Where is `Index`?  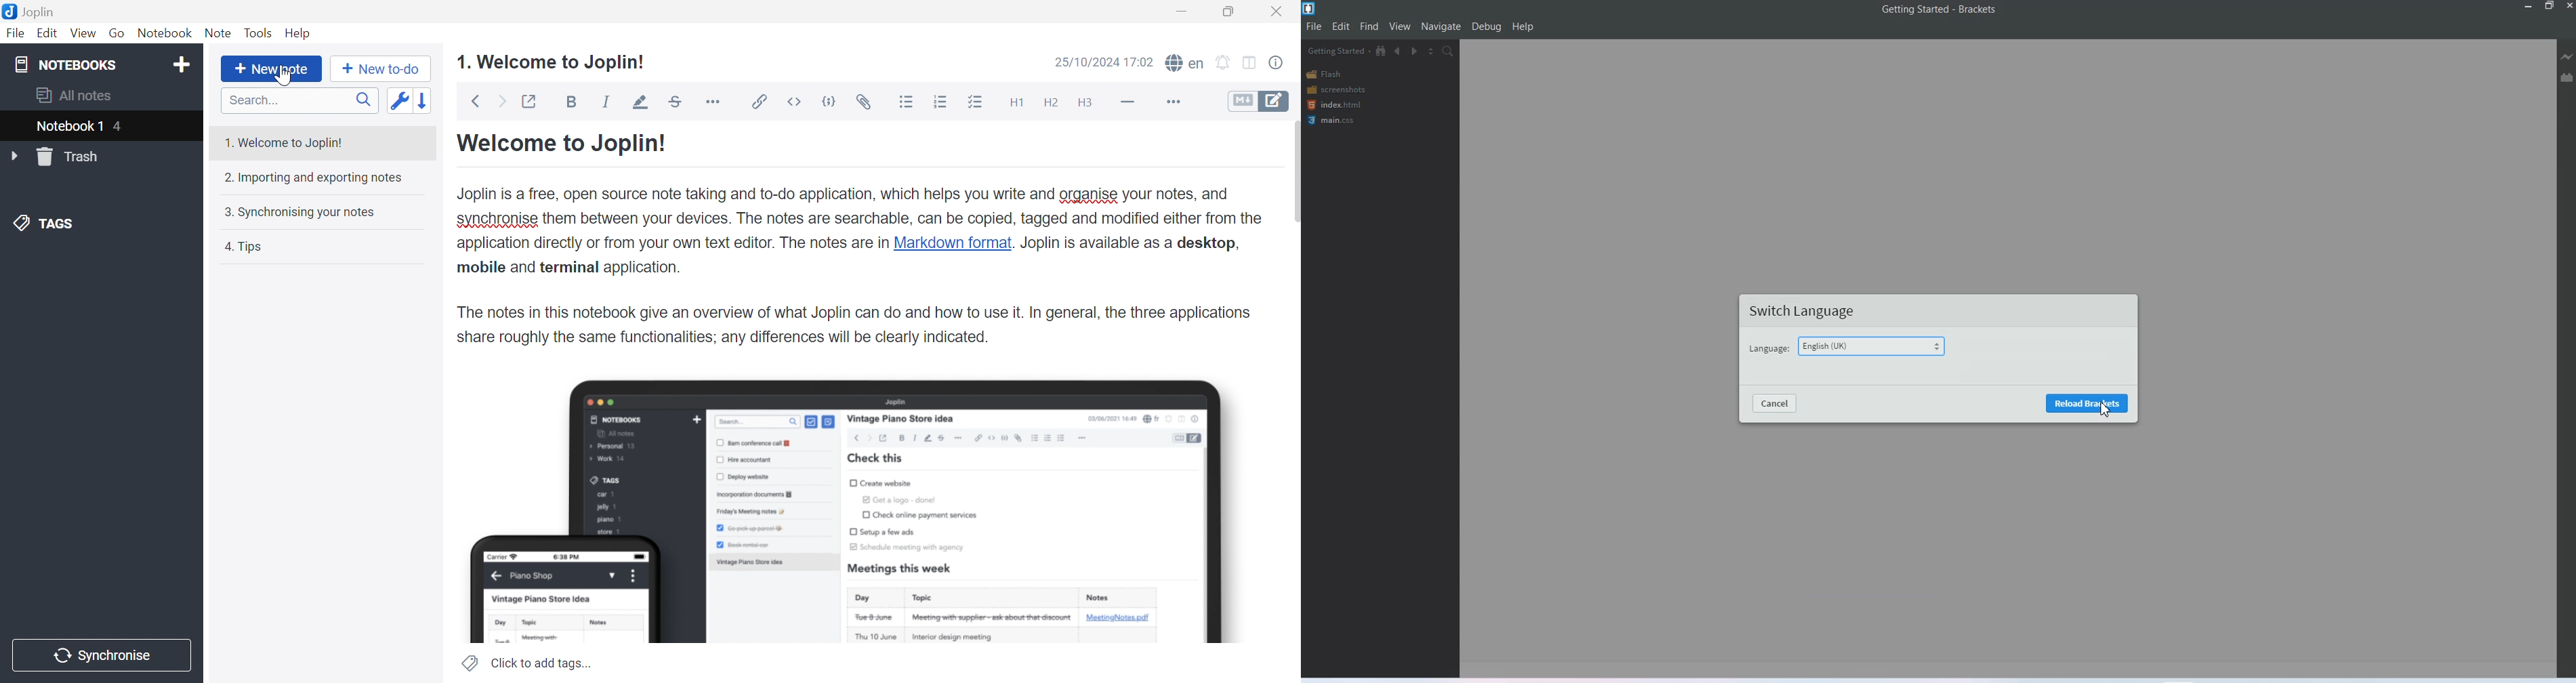 Index is located at coordinates (1333, 105).